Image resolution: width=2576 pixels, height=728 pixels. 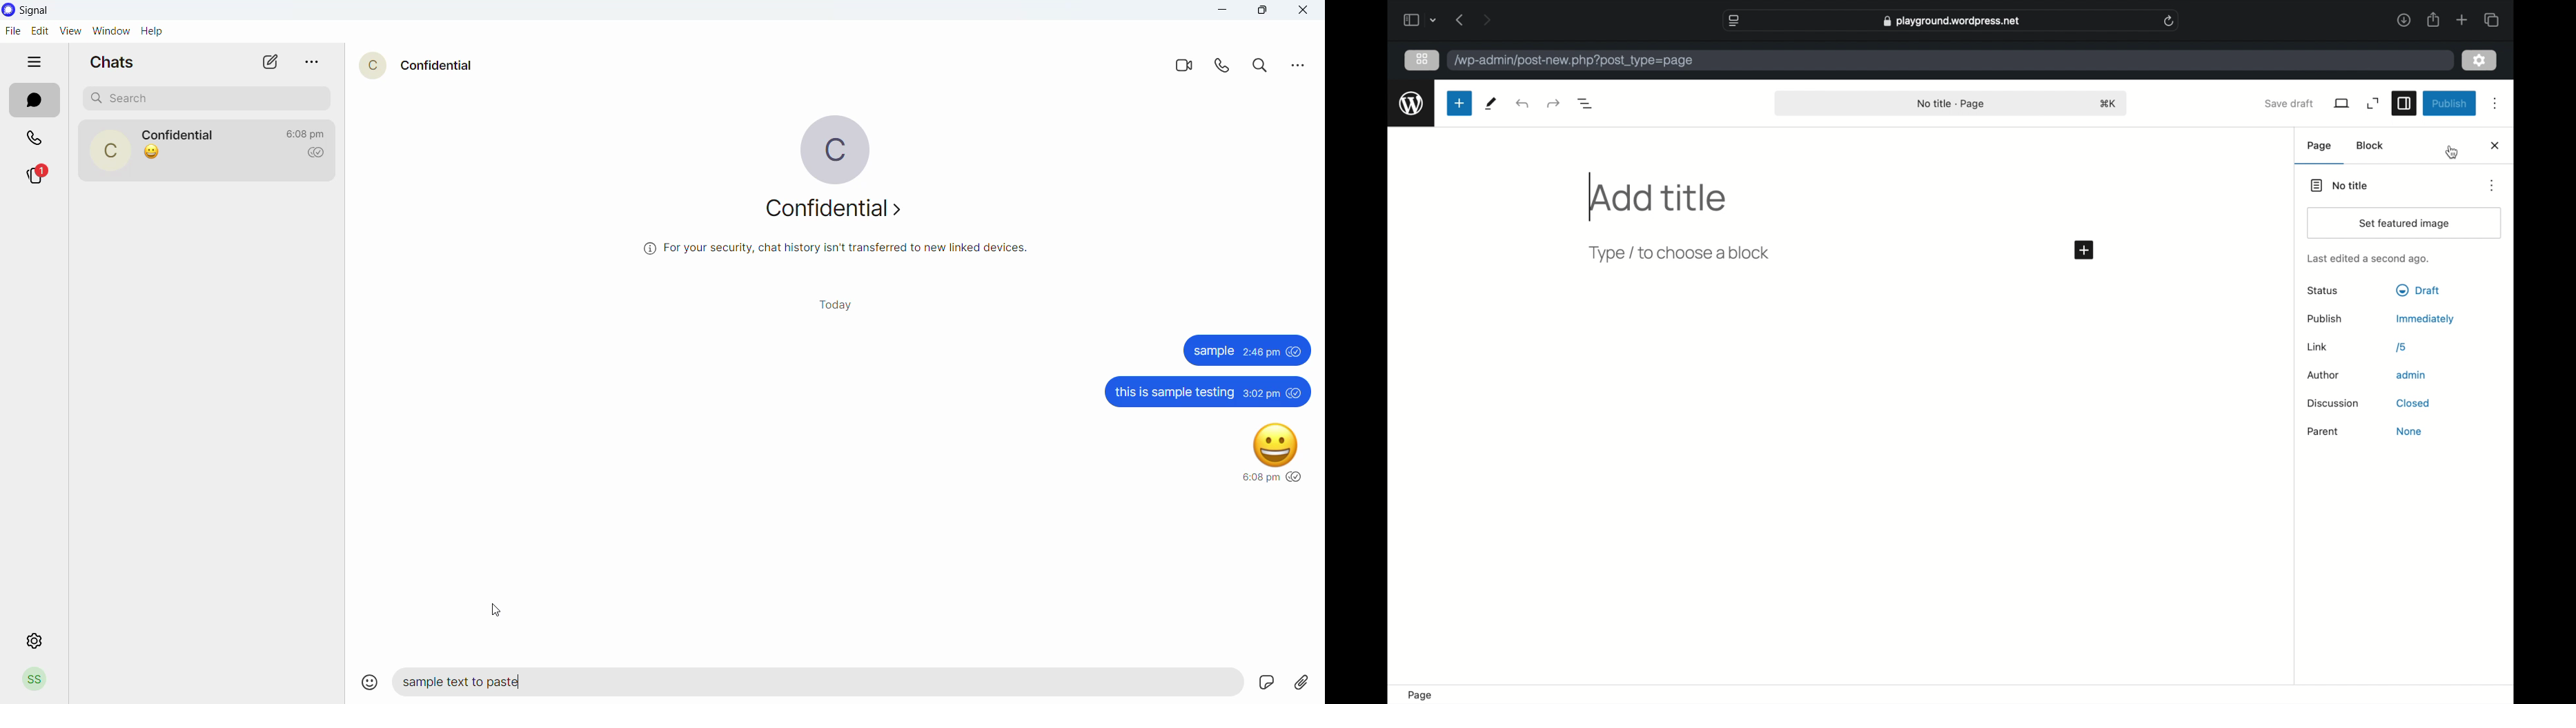 What do you see at coordinates (2496, 104) in the screenshot?
I see `more options` at bounding box center [2496, 104].